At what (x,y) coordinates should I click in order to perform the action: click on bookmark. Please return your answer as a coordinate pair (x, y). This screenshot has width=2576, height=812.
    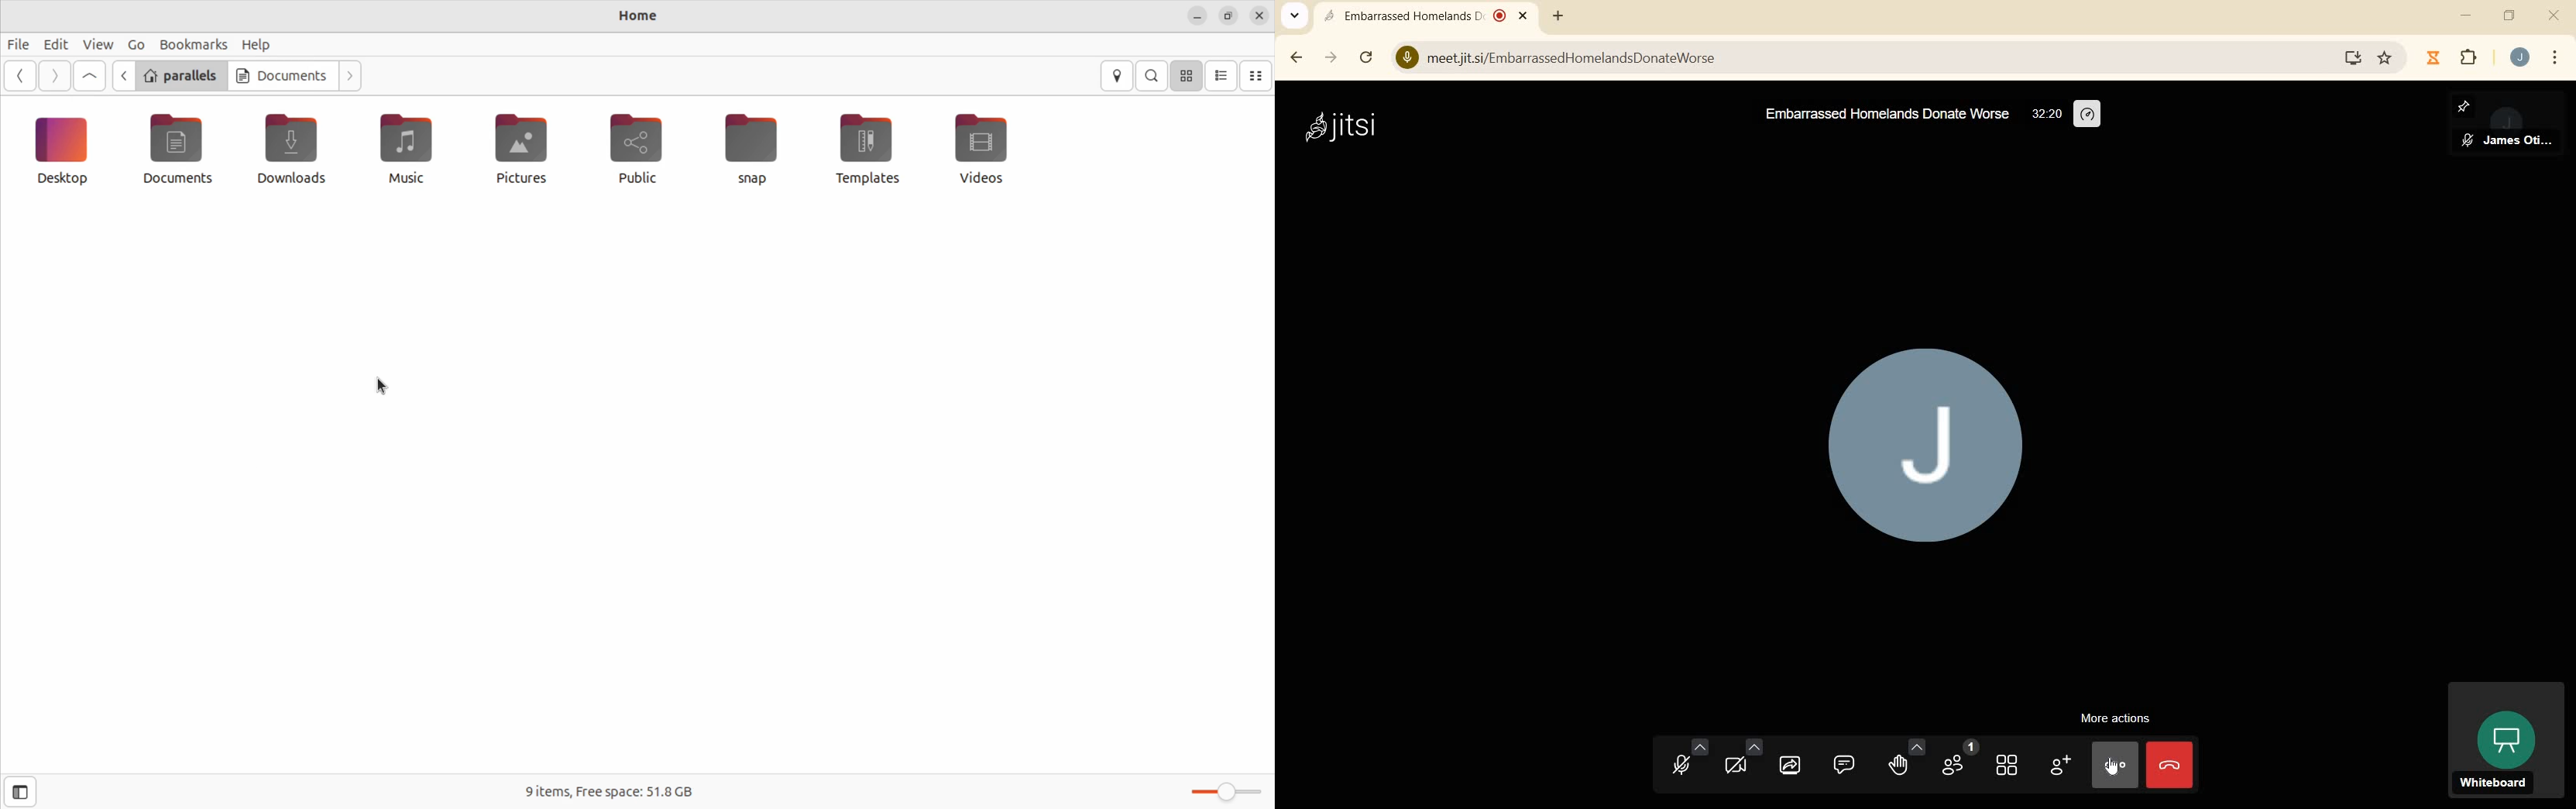
    Looking at the image, I should click on (2385, 60).